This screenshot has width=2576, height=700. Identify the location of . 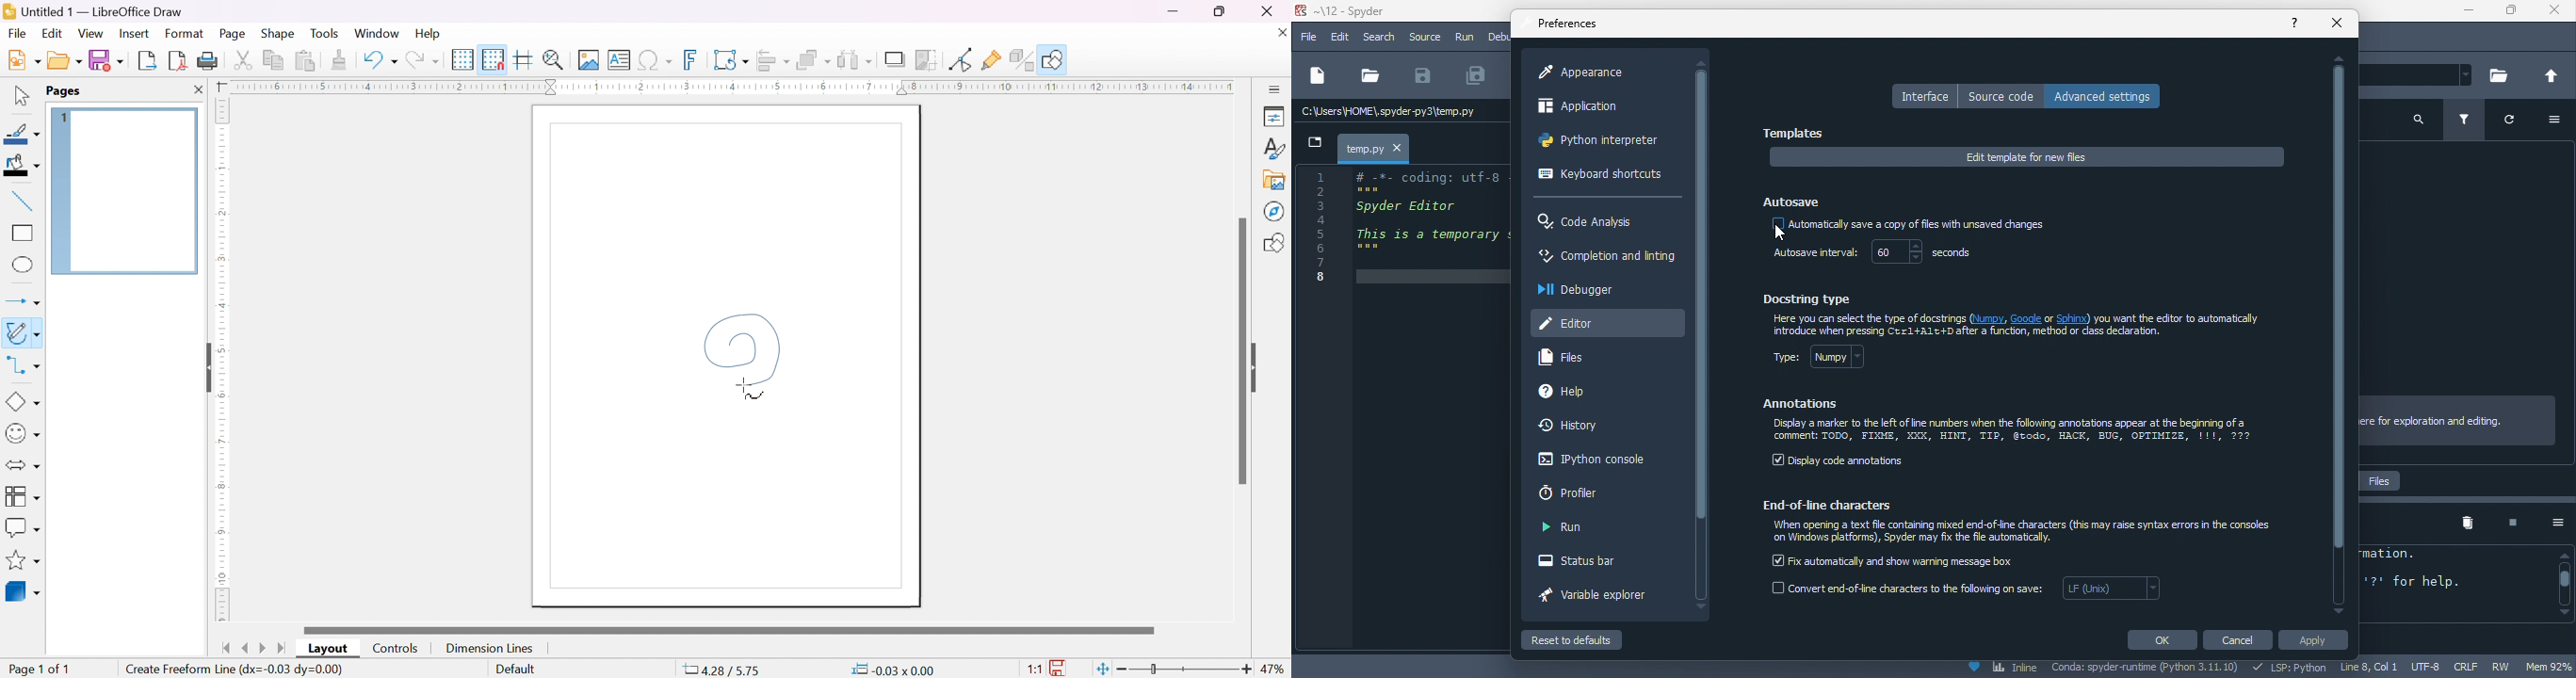
(18, 34).